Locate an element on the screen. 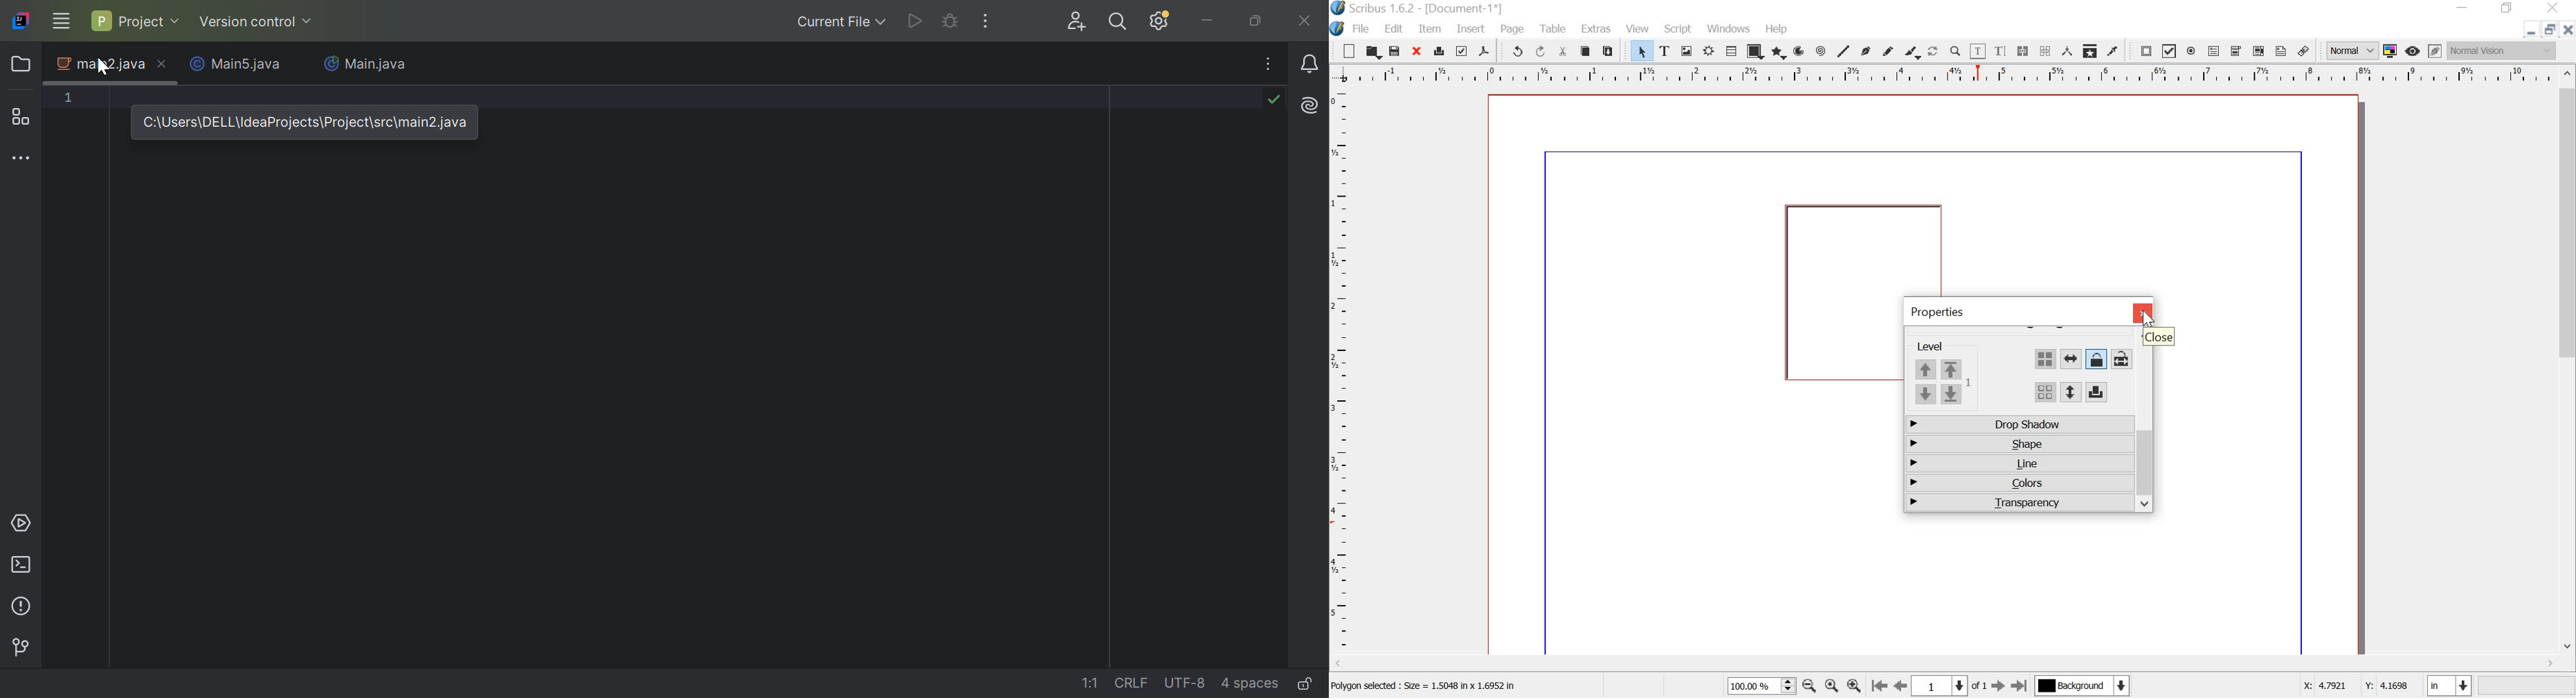  Main menu is located at coordinates (60, 21).